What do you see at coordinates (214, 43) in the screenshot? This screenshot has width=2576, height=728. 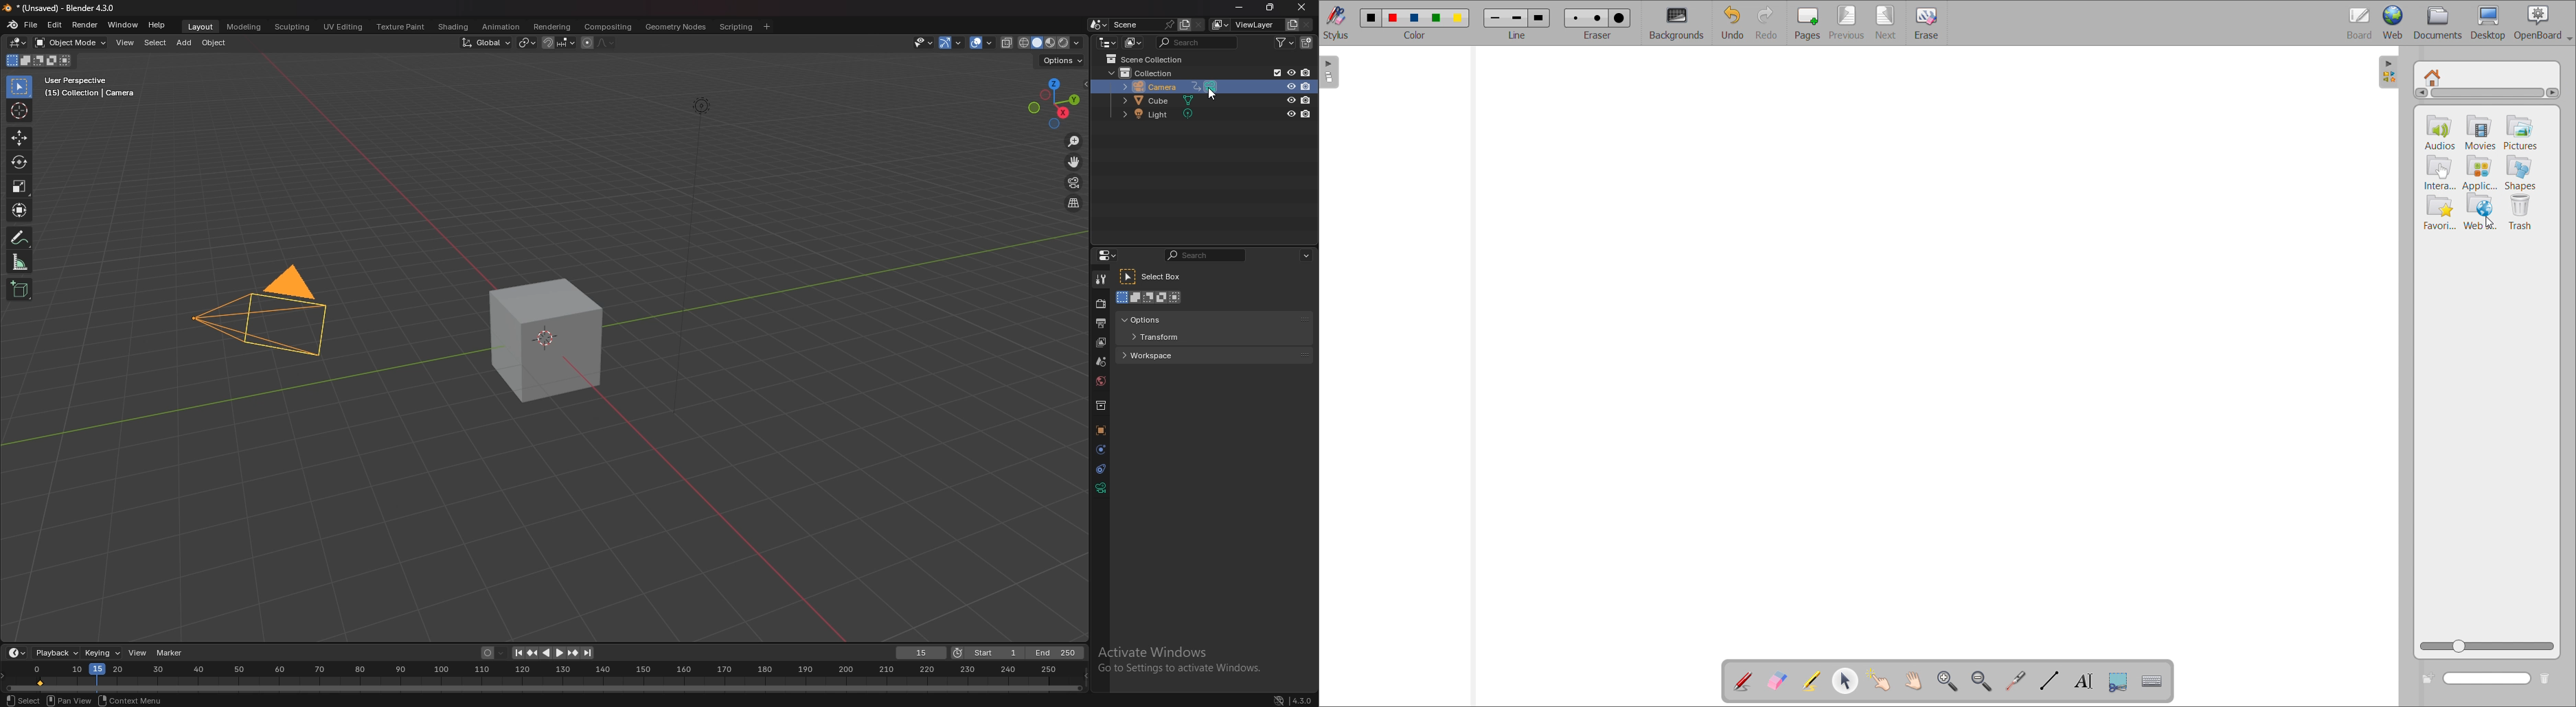 I see `object` at bounding box center [214, 43].